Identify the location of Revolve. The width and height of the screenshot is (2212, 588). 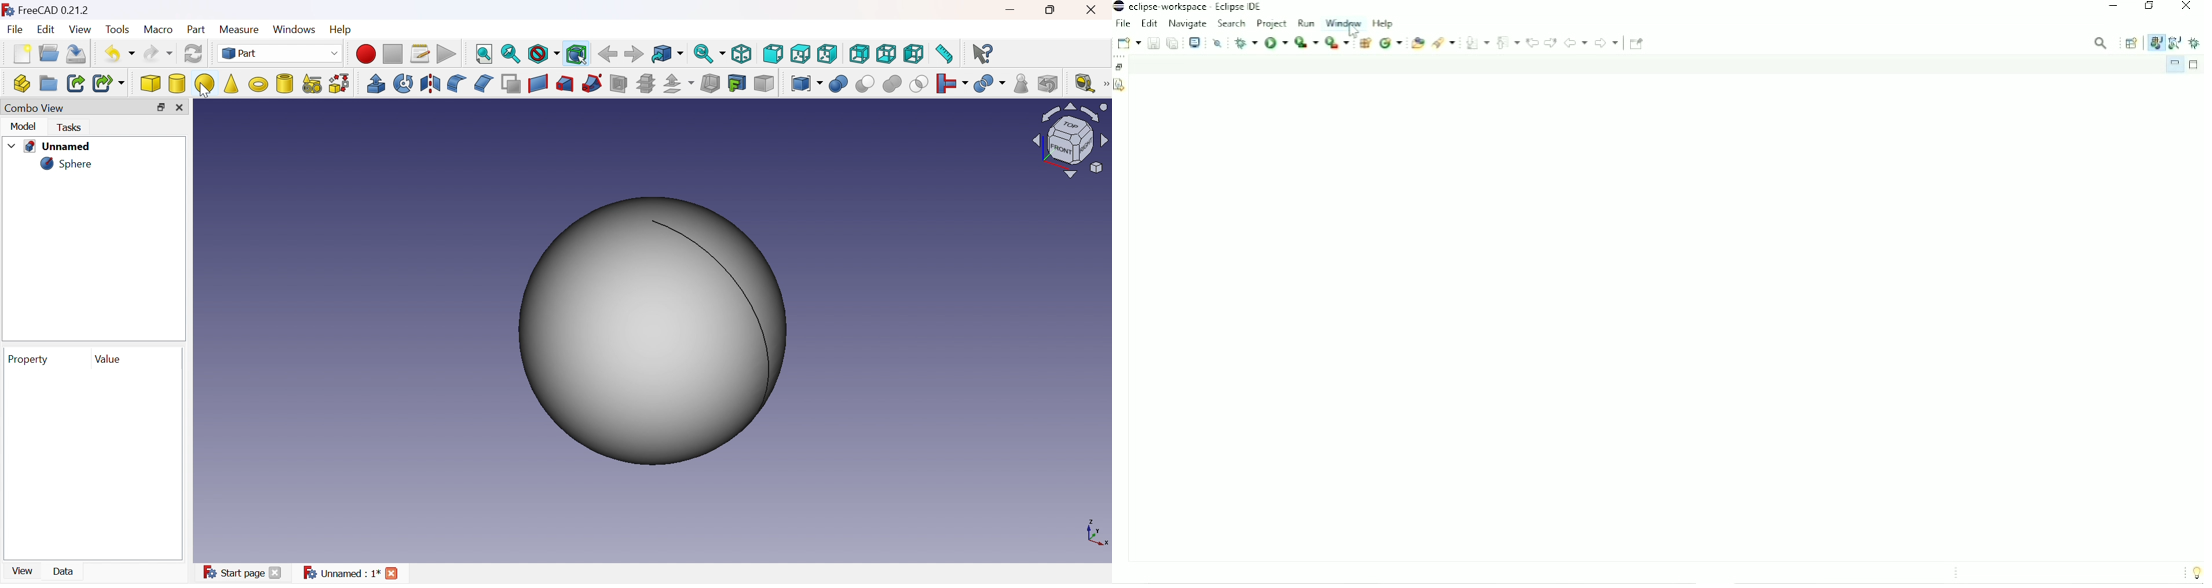
(405, 82).